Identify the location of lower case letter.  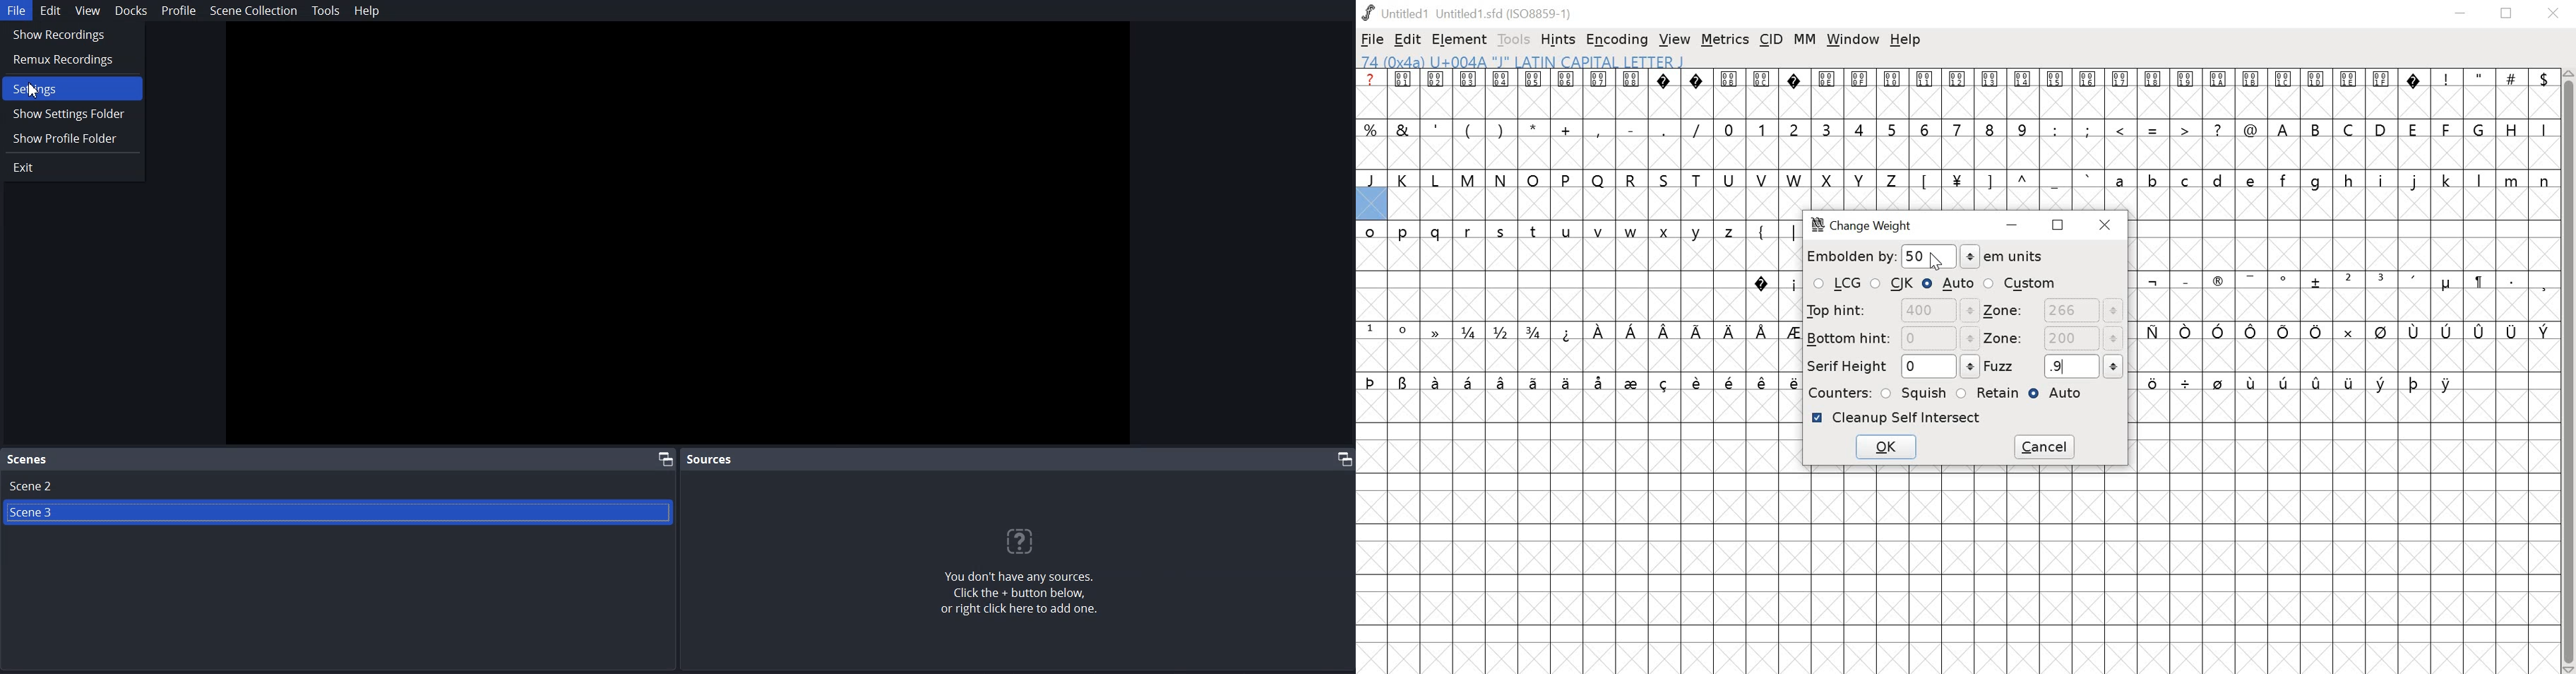
(2331, 180).